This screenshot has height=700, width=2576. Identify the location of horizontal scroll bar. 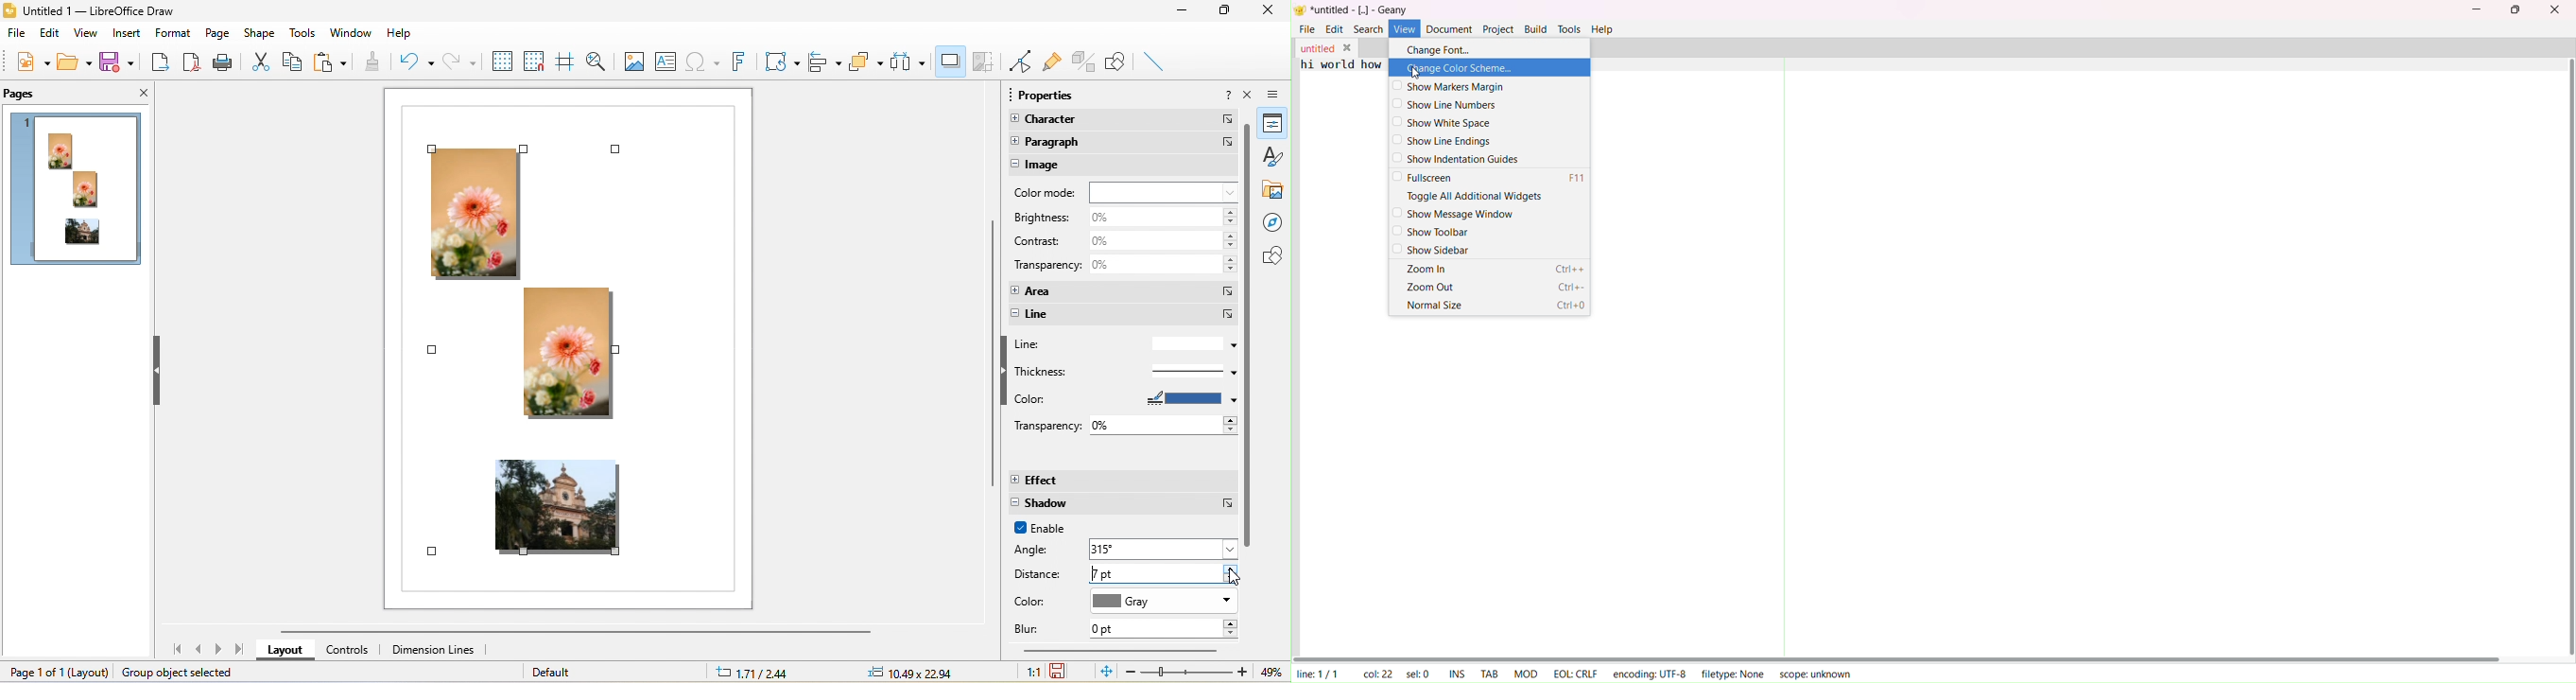
(1898, 657).